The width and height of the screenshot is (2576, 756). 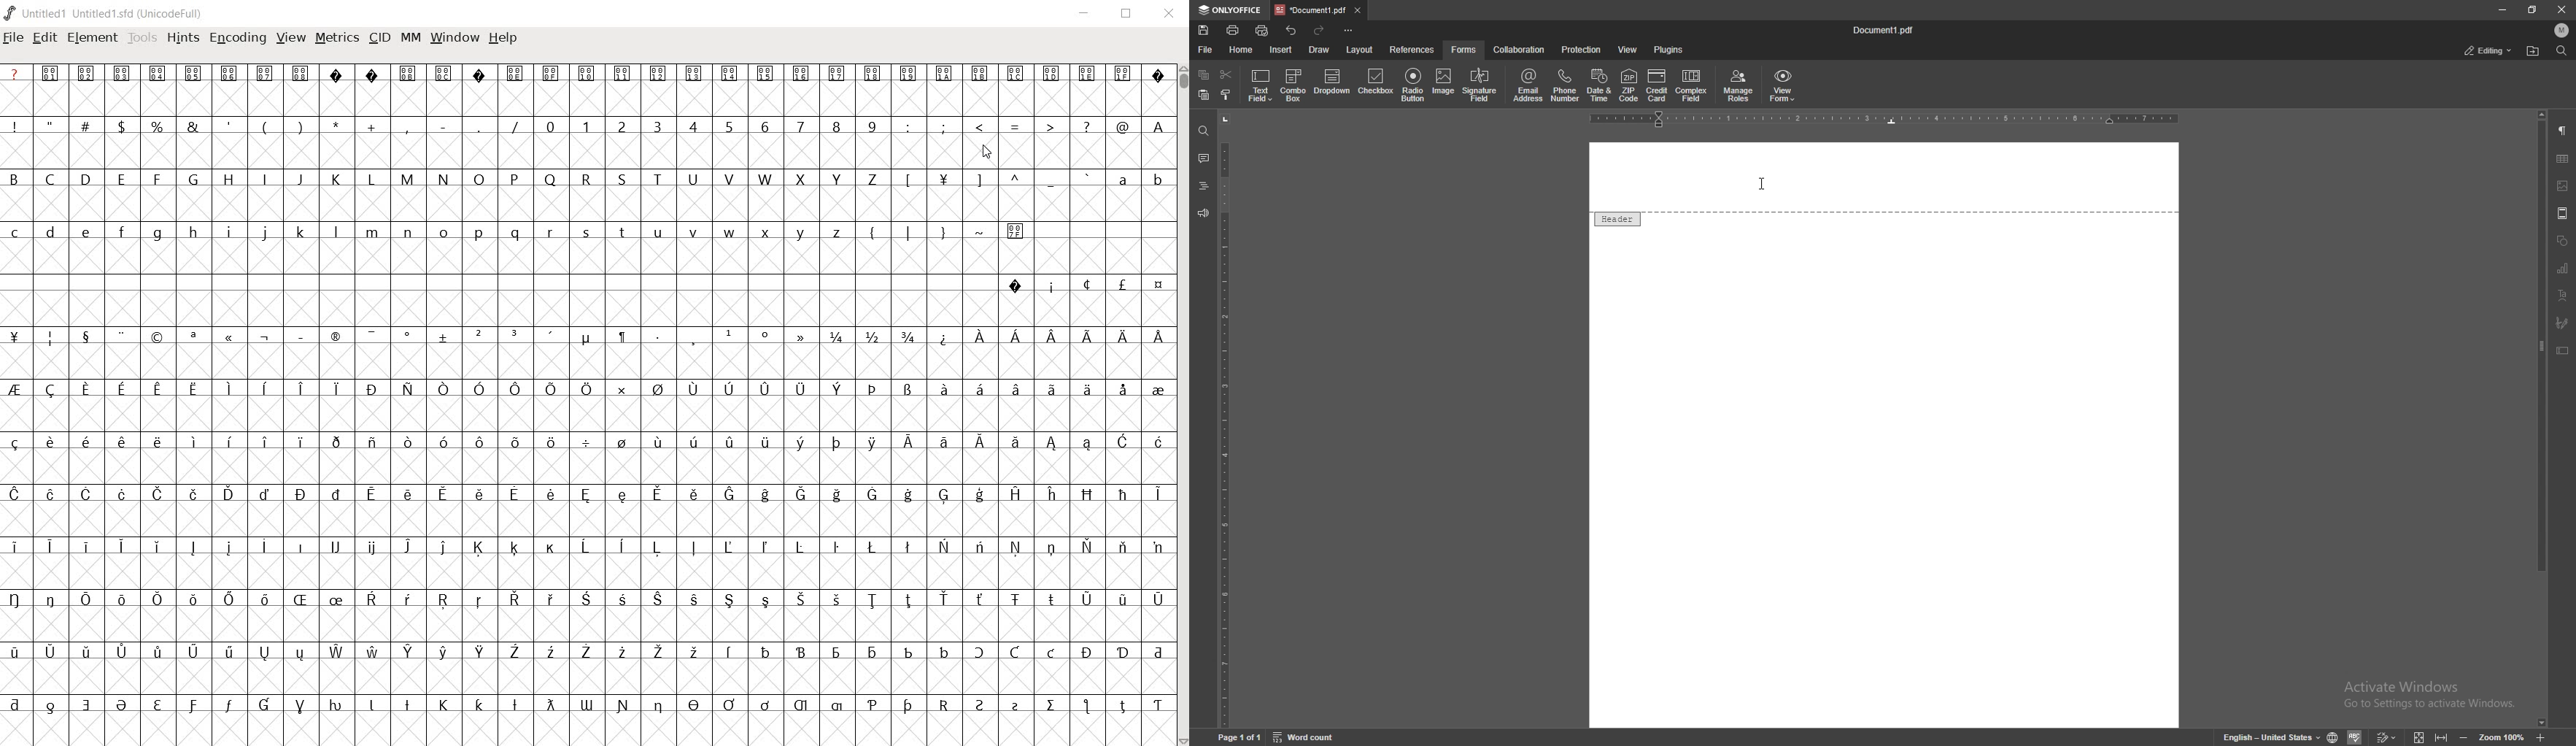 What do you see at coordinates (1657, 86) in the screenshot?
I see `credit card` at bounding box center [1657, 86].